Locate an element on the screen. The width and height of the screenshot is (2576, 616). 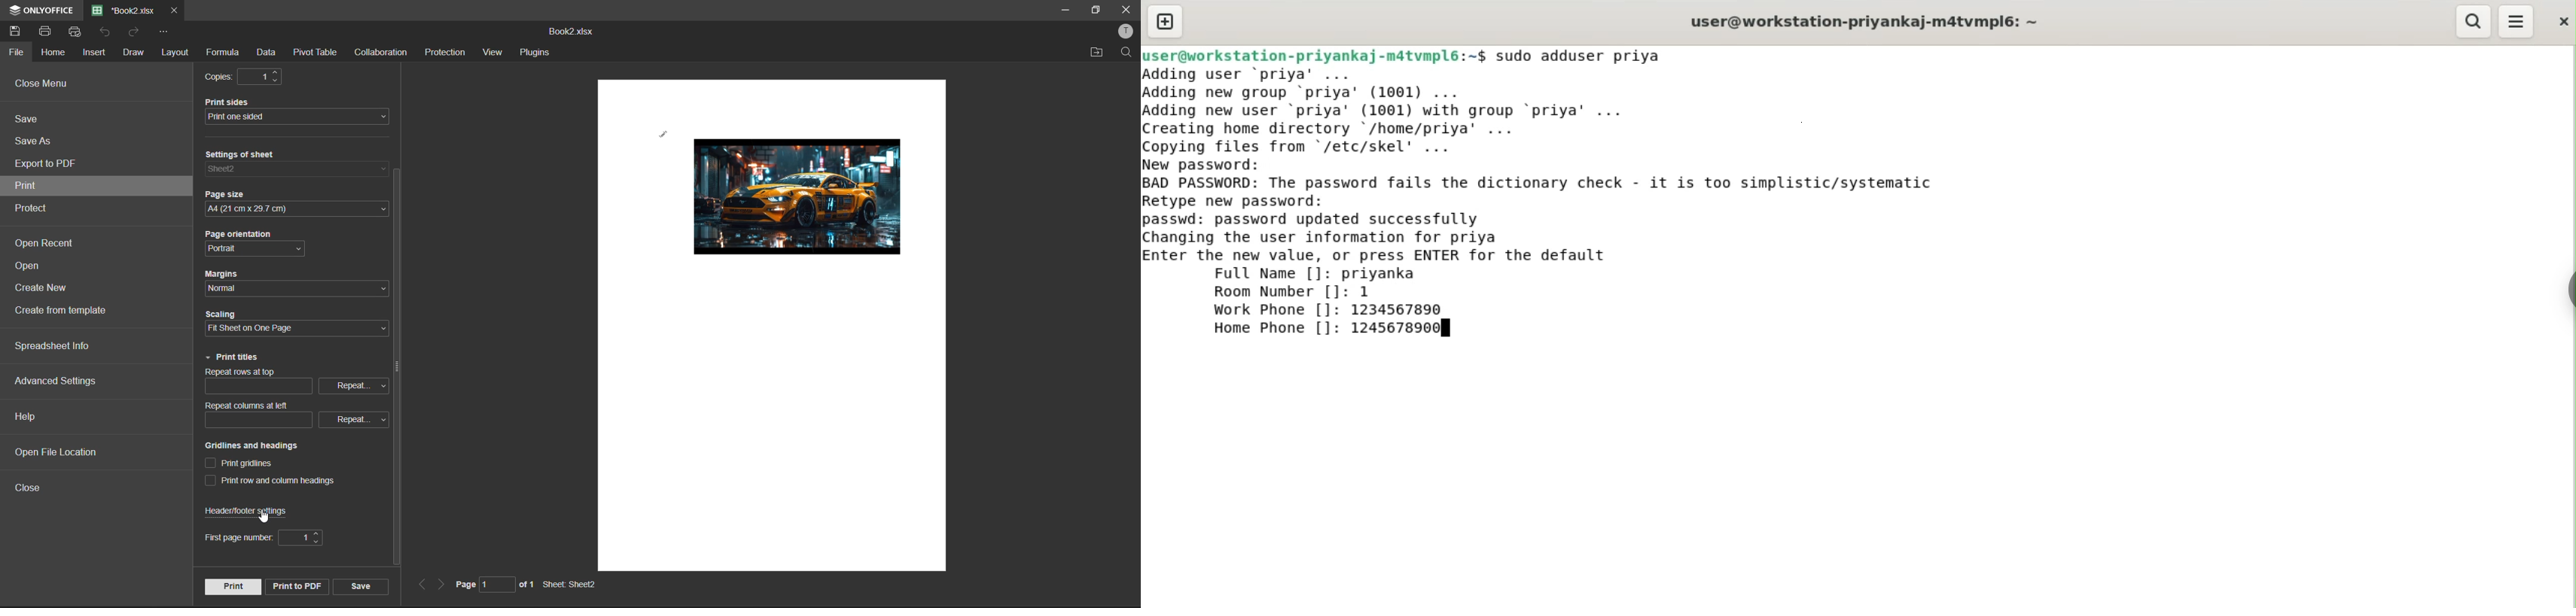
pivot table is located at coordinates (316, 54).